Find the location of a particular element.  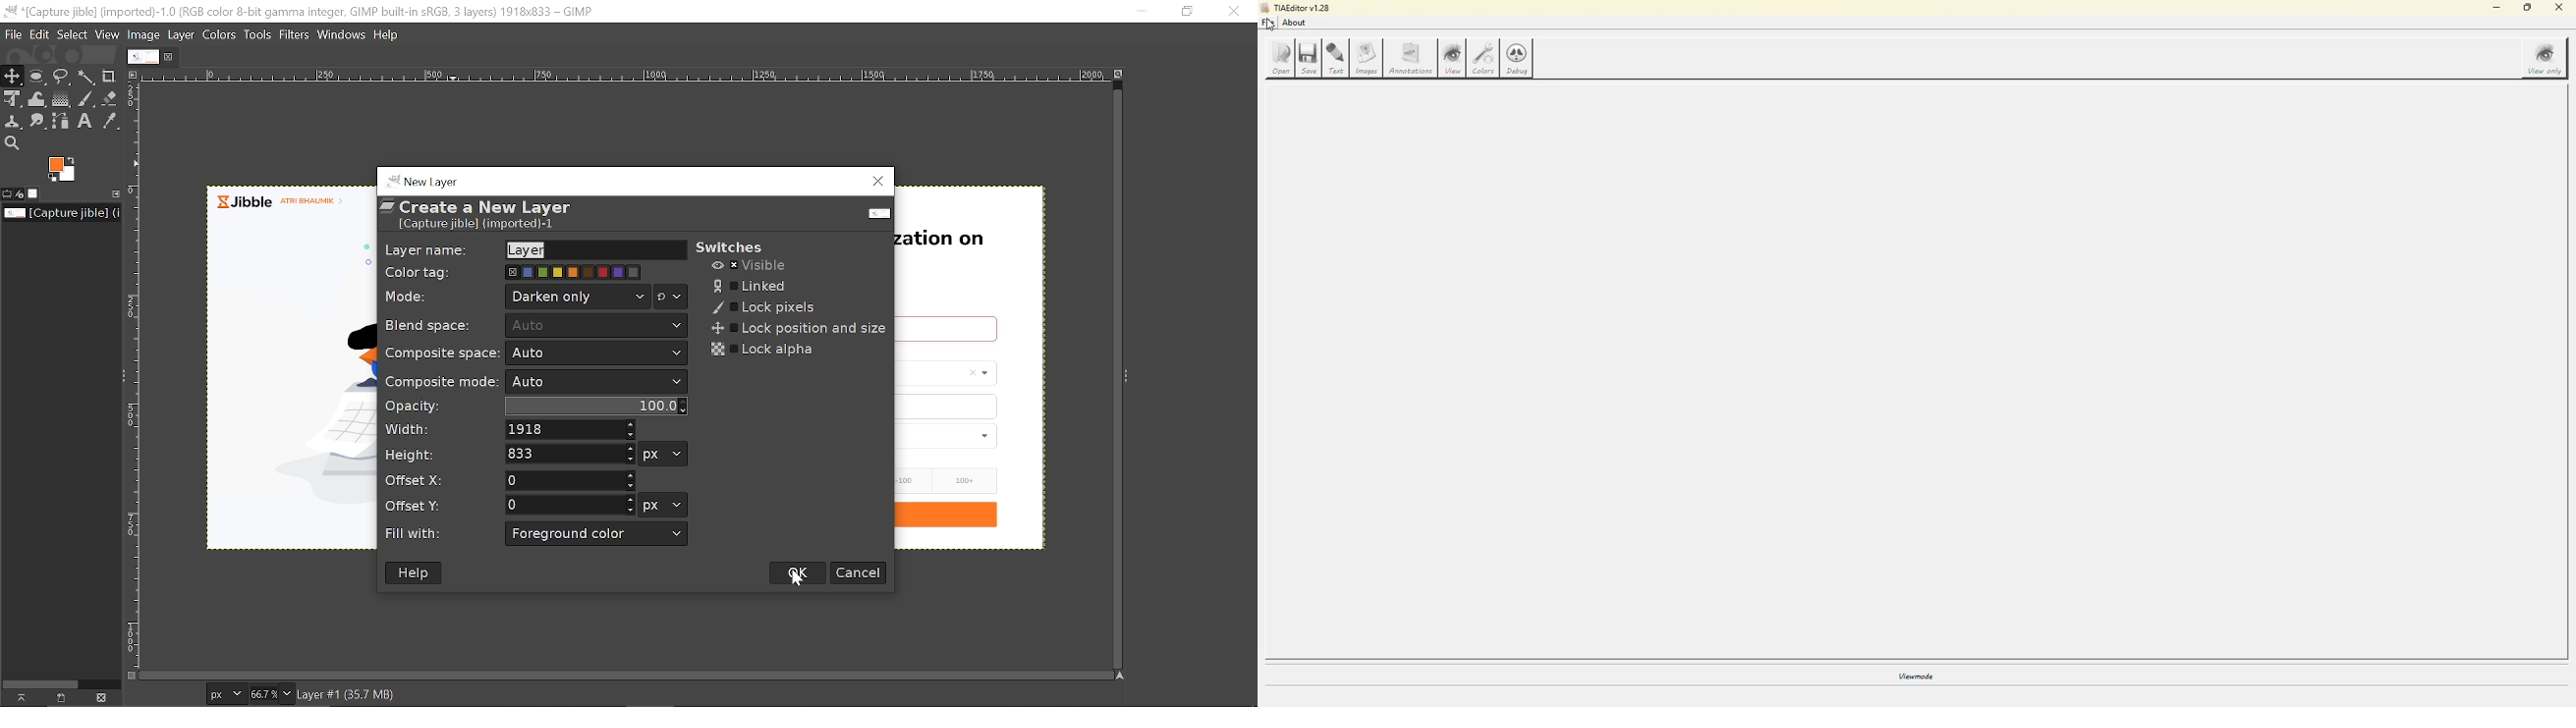

Opacity is located at coordinates (597, 408).